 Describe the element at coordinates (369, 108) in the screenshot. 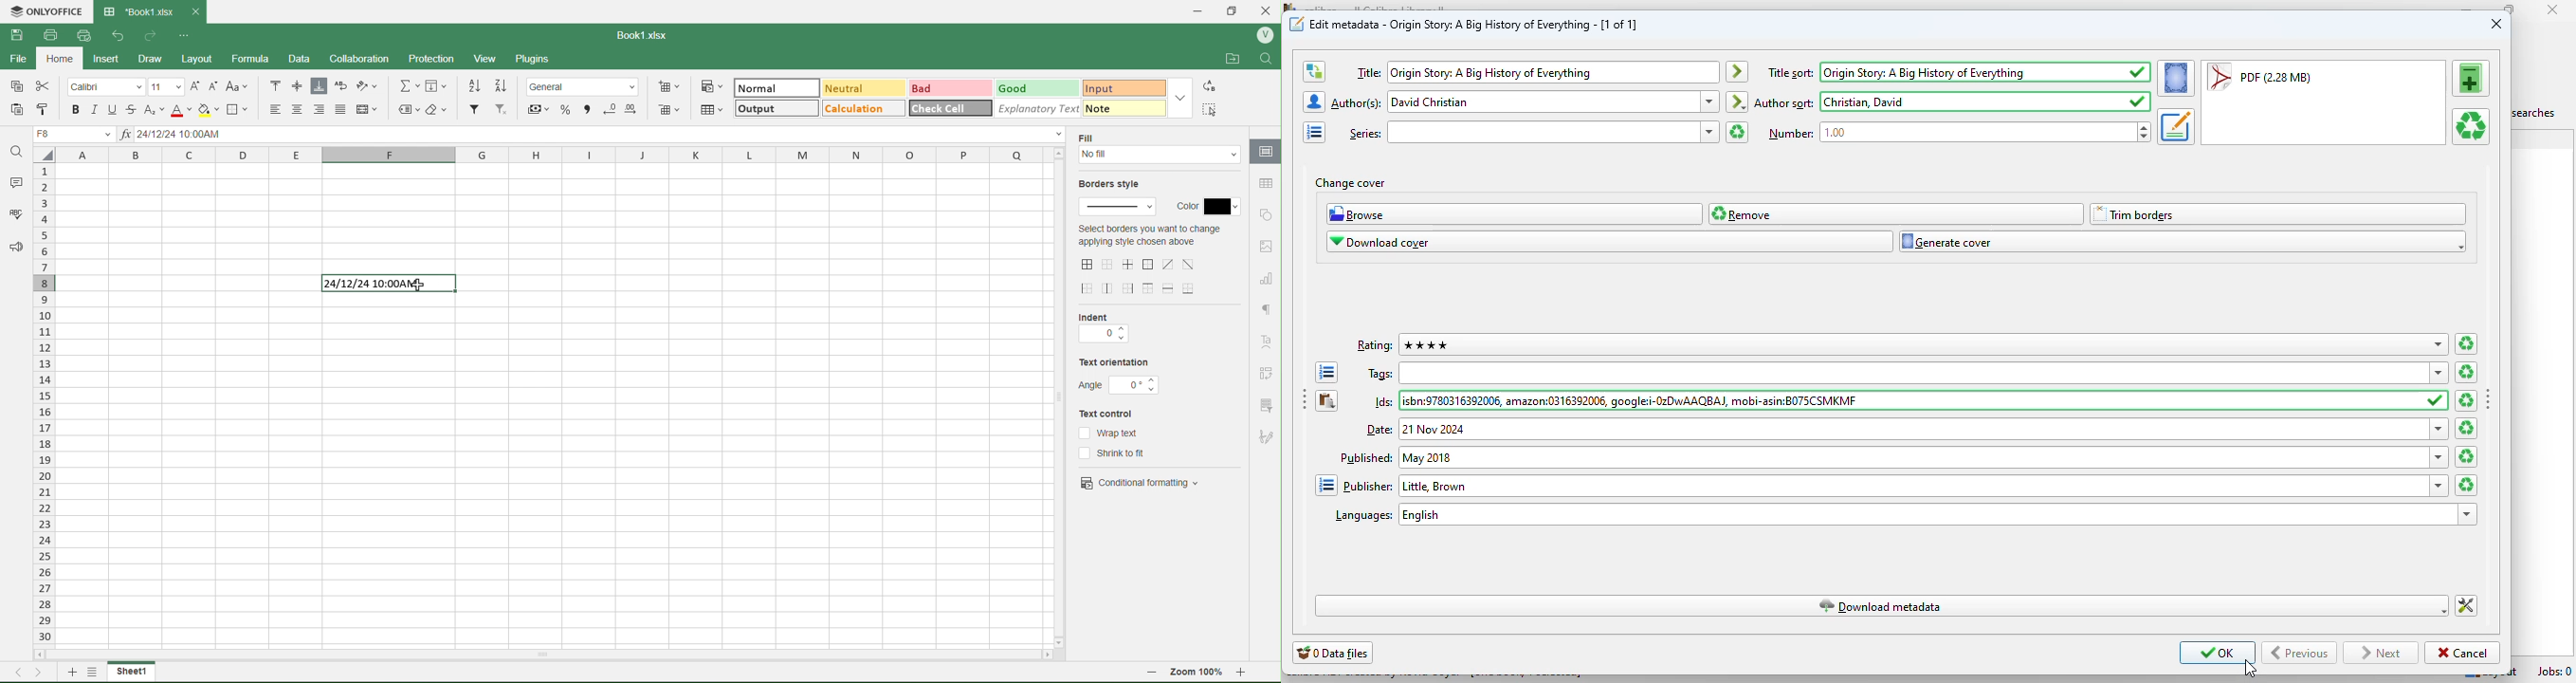

I see `Merge and Center` at that location.